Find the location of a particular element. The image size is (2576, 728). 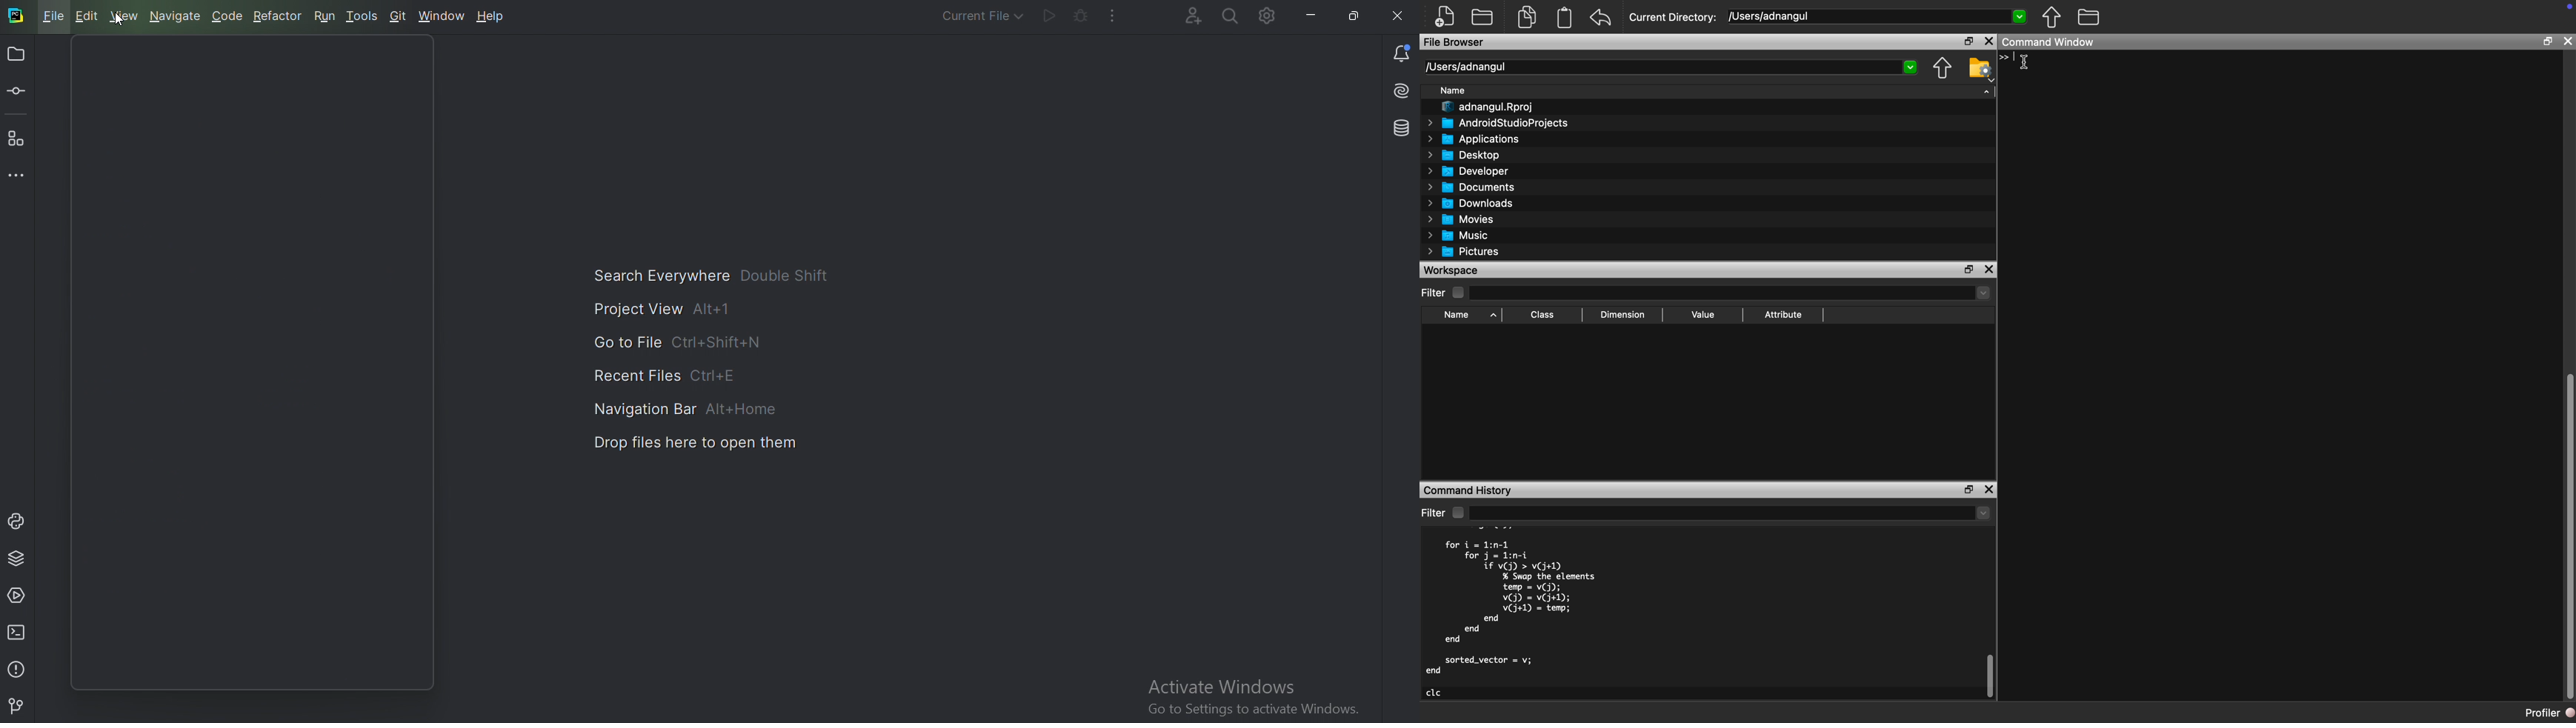

Terminal is located at coordinates (19, 632).